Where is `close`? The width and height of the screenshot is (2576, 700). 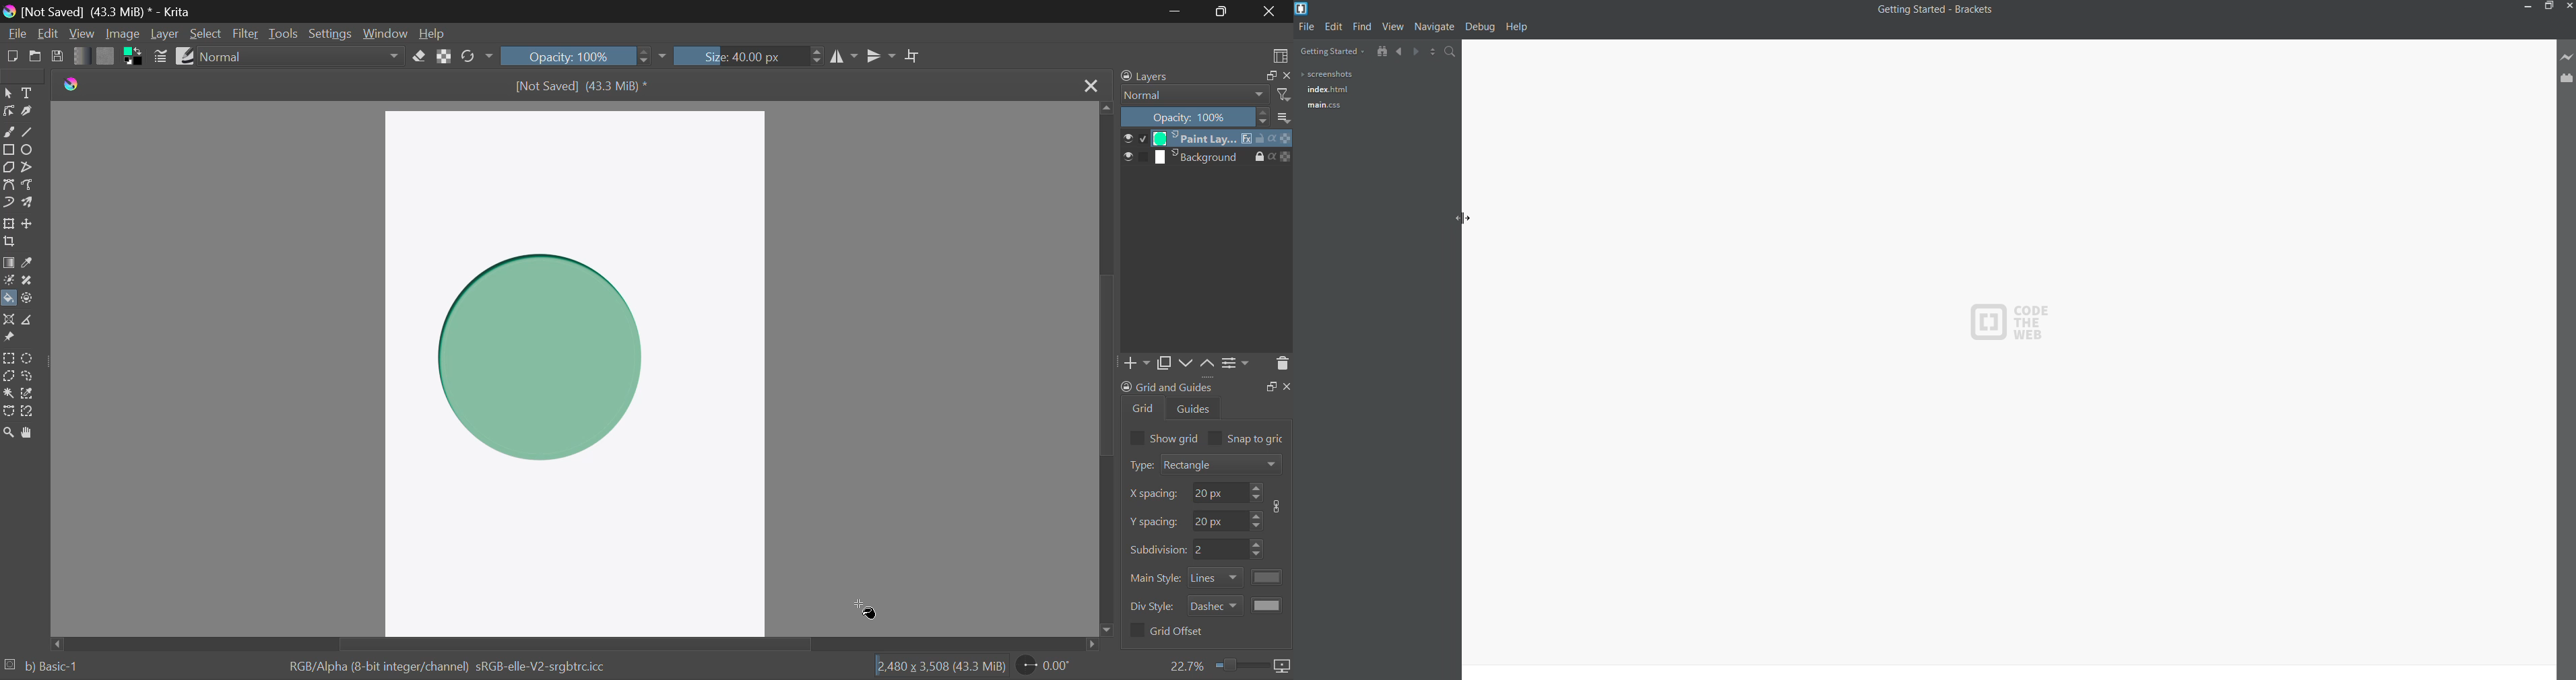 close is located at coordinates (2569, 6).